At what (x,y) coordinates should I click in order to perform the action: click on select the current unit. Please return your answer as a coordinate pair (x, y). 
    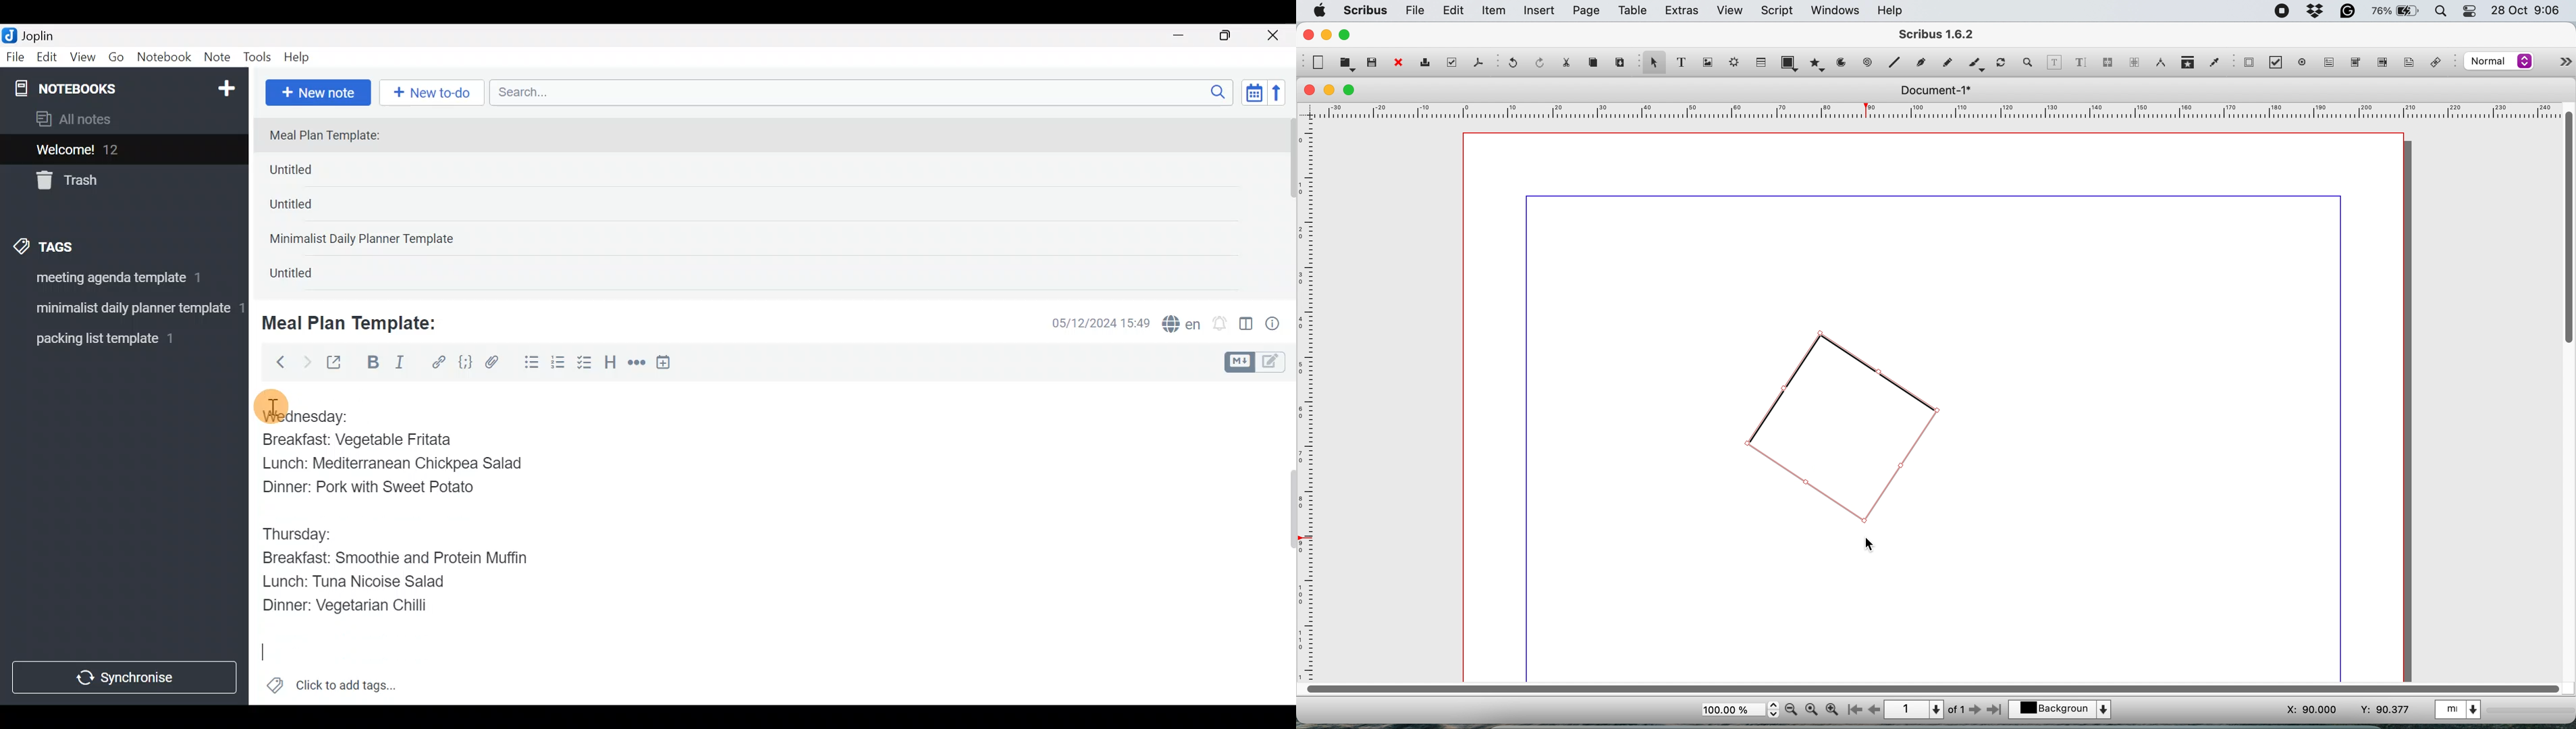
    Looking at the image, I should click on (2463, 711).